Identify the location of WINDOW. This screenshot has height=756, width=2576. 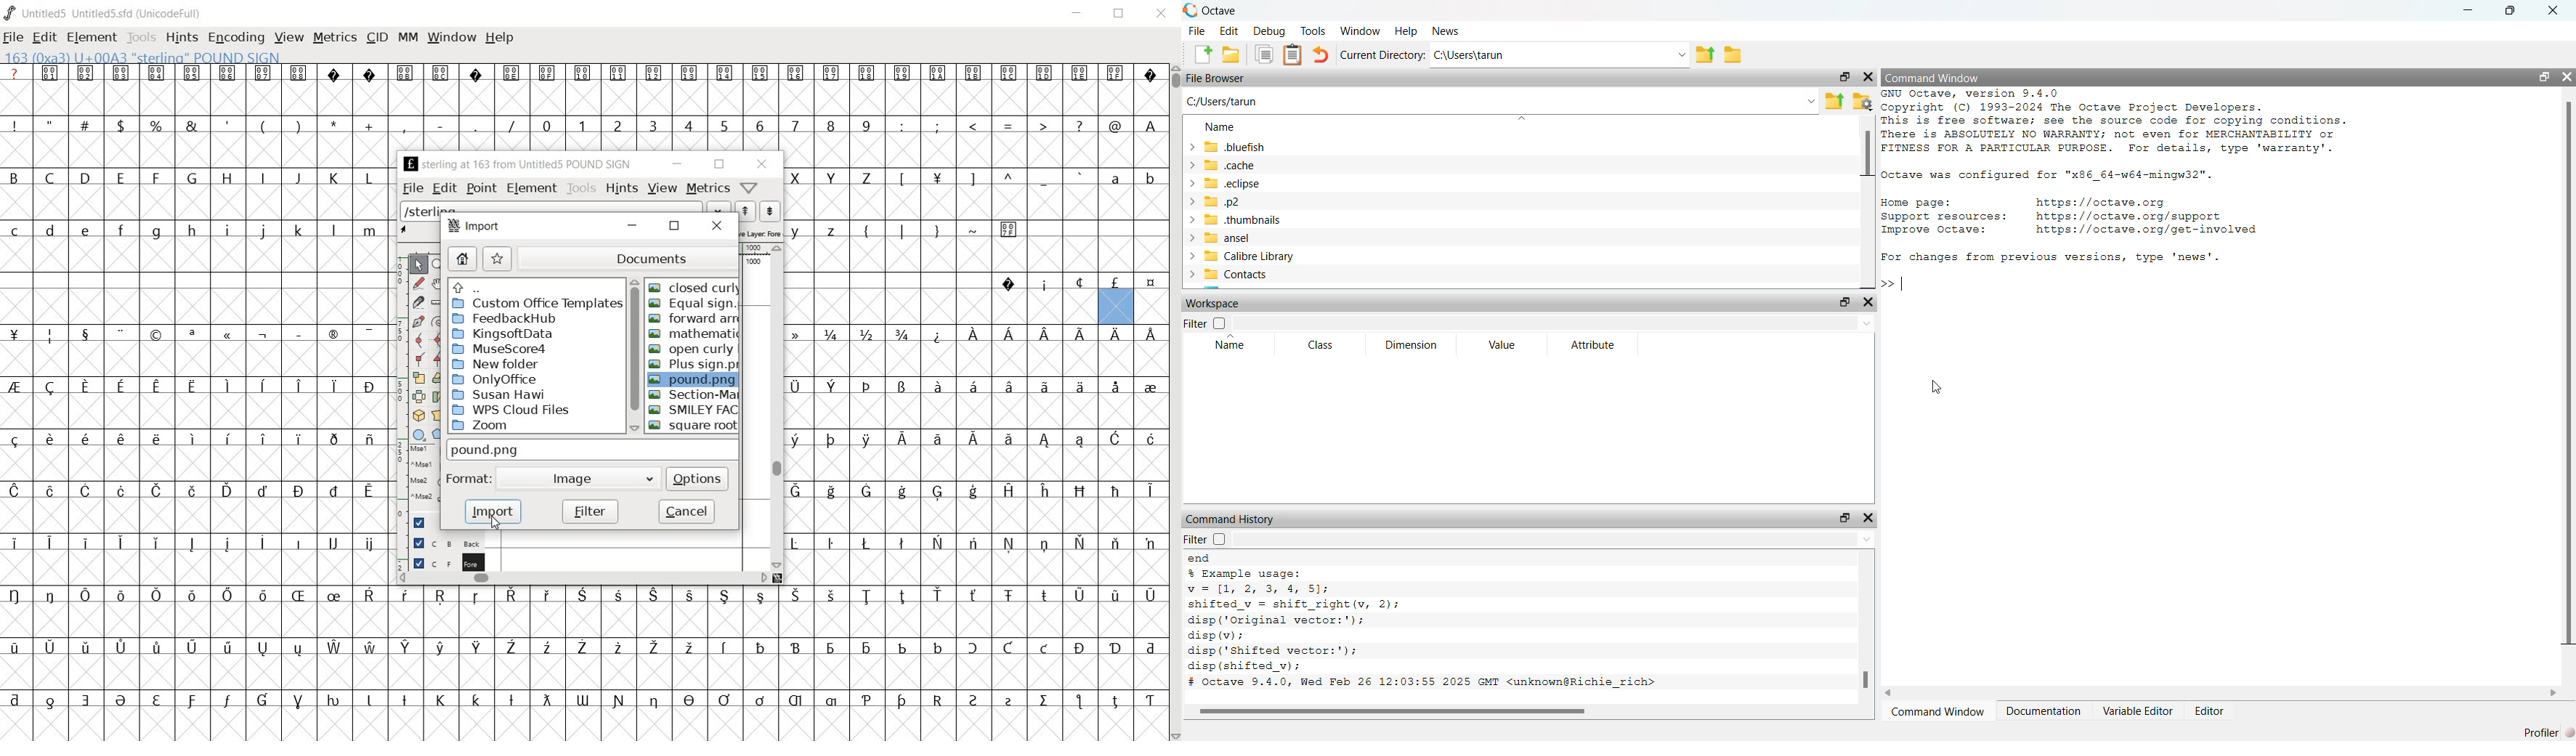
(452, 39).